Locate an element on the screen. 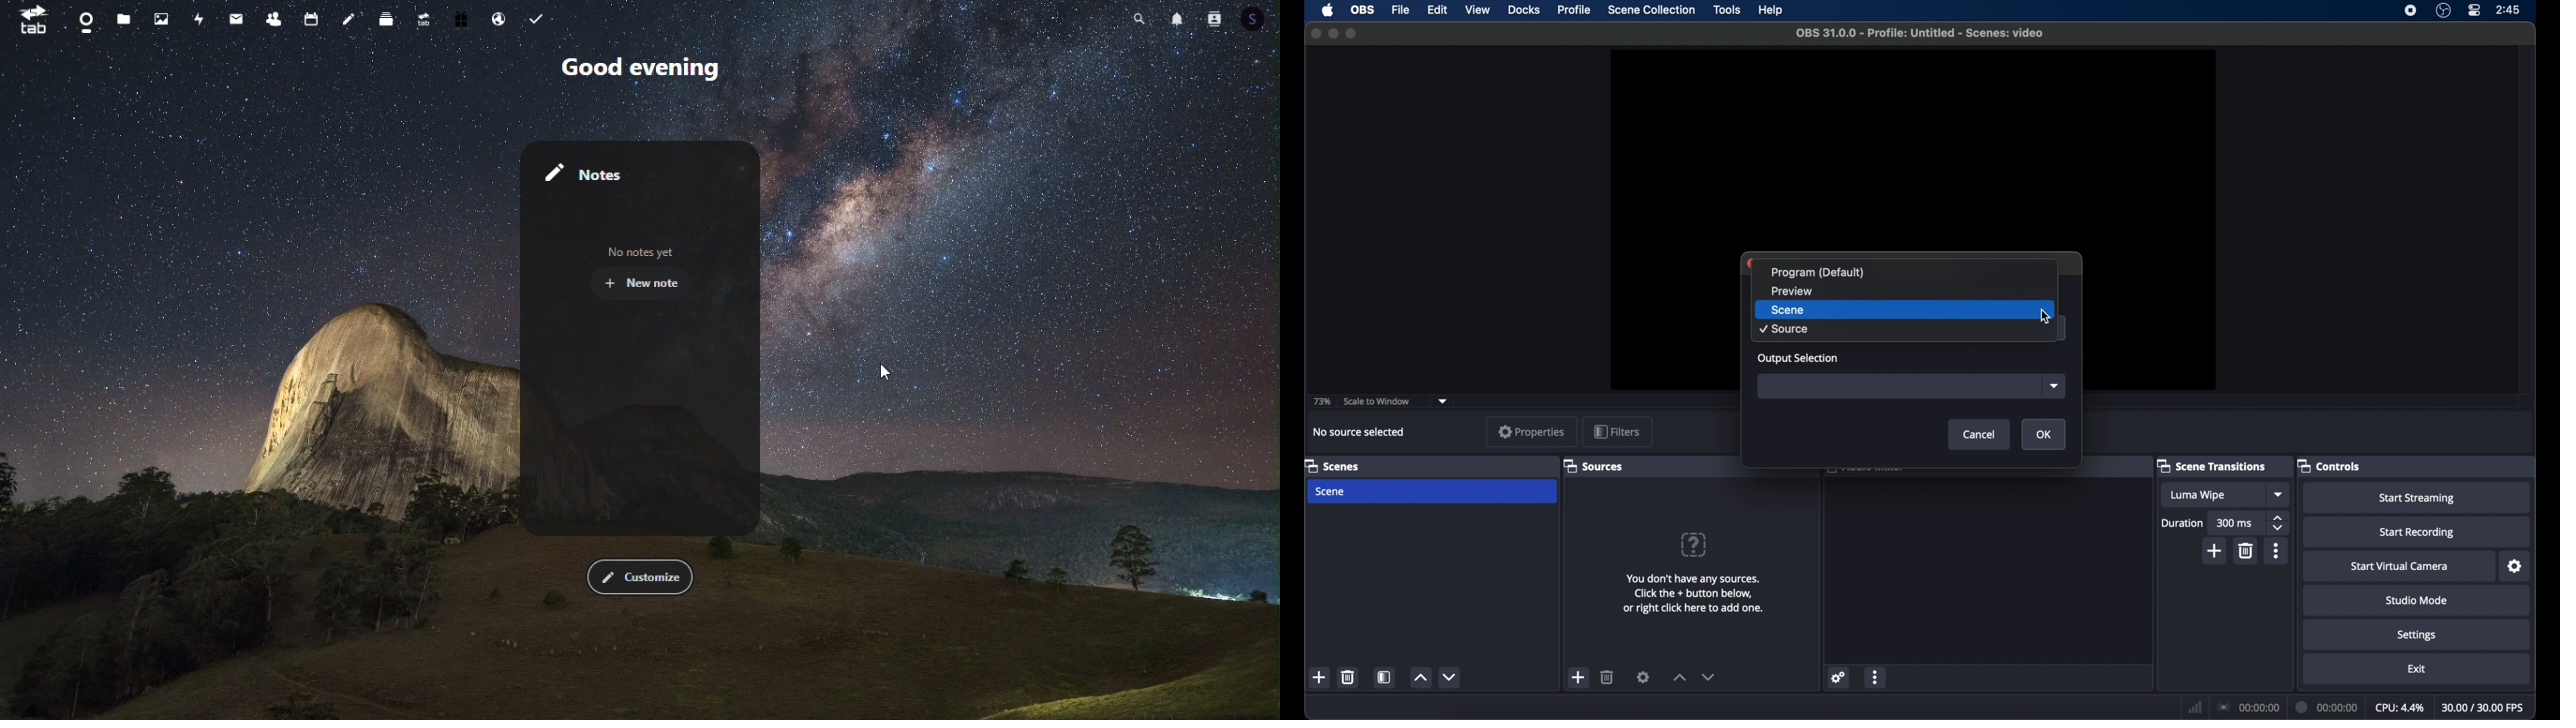  start recording is located at coordinates (2419, 532).